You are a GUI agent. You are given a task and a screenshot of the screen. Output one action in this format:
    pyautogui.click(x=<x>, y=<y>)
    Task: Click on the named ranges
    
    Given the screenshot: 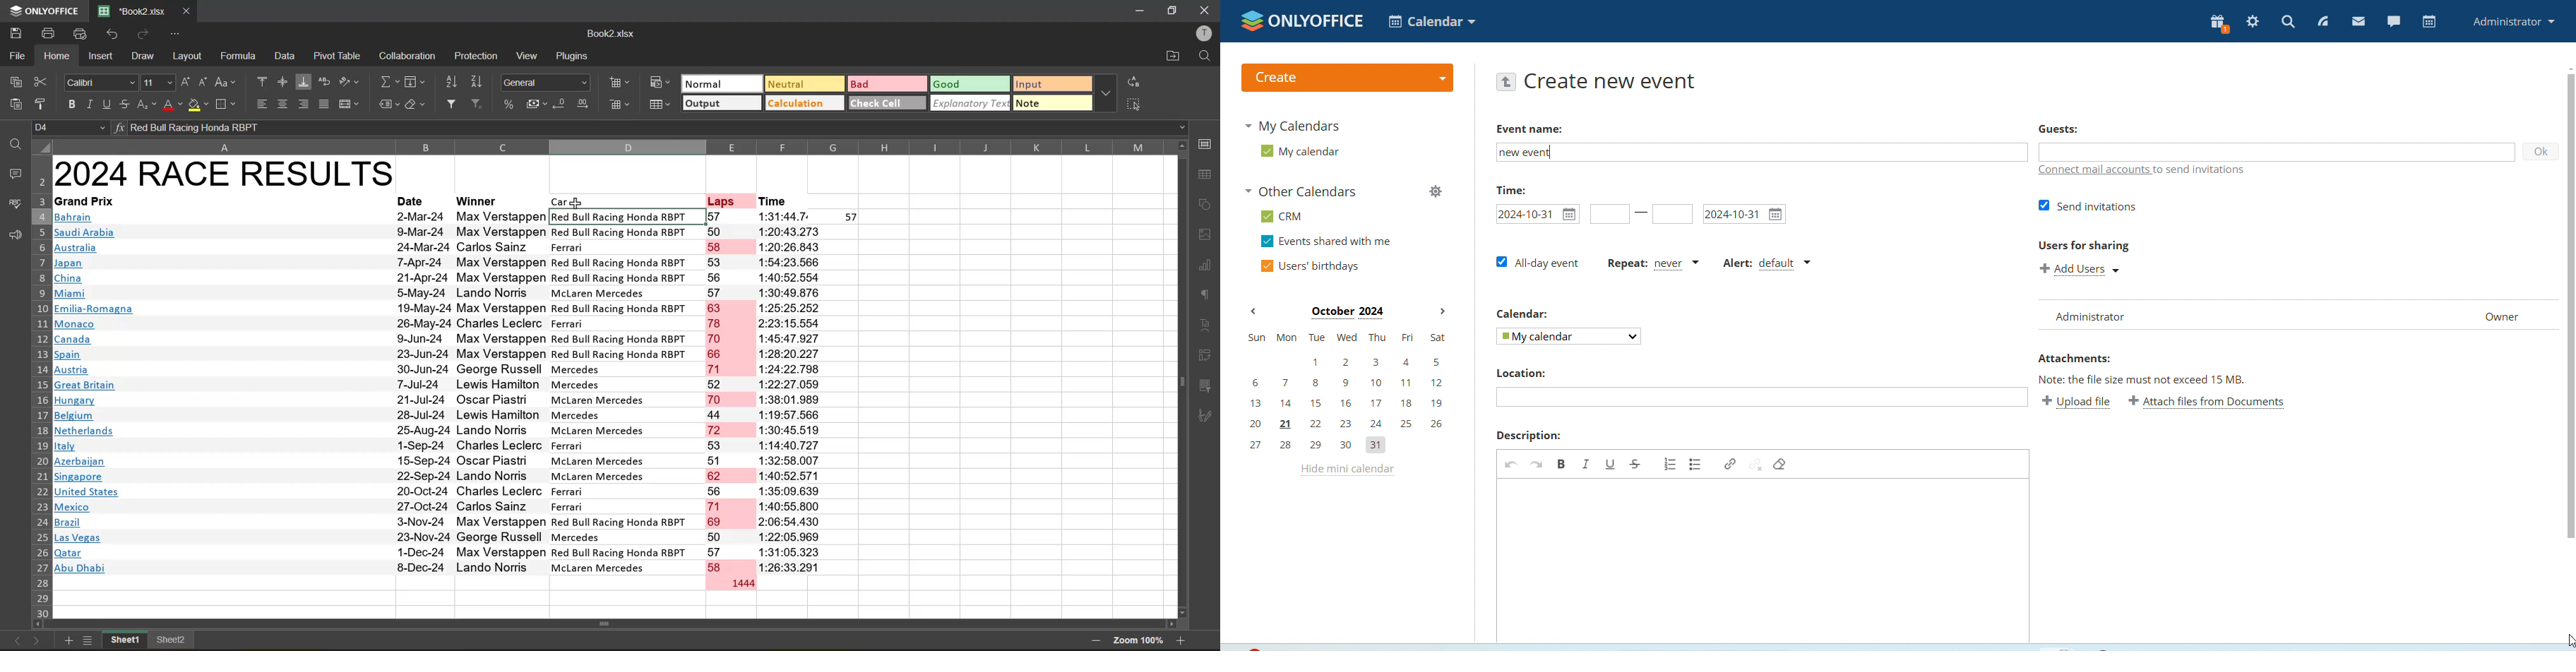 What is the action you would take?
    pyautogui.click(x=387, y=105)
    